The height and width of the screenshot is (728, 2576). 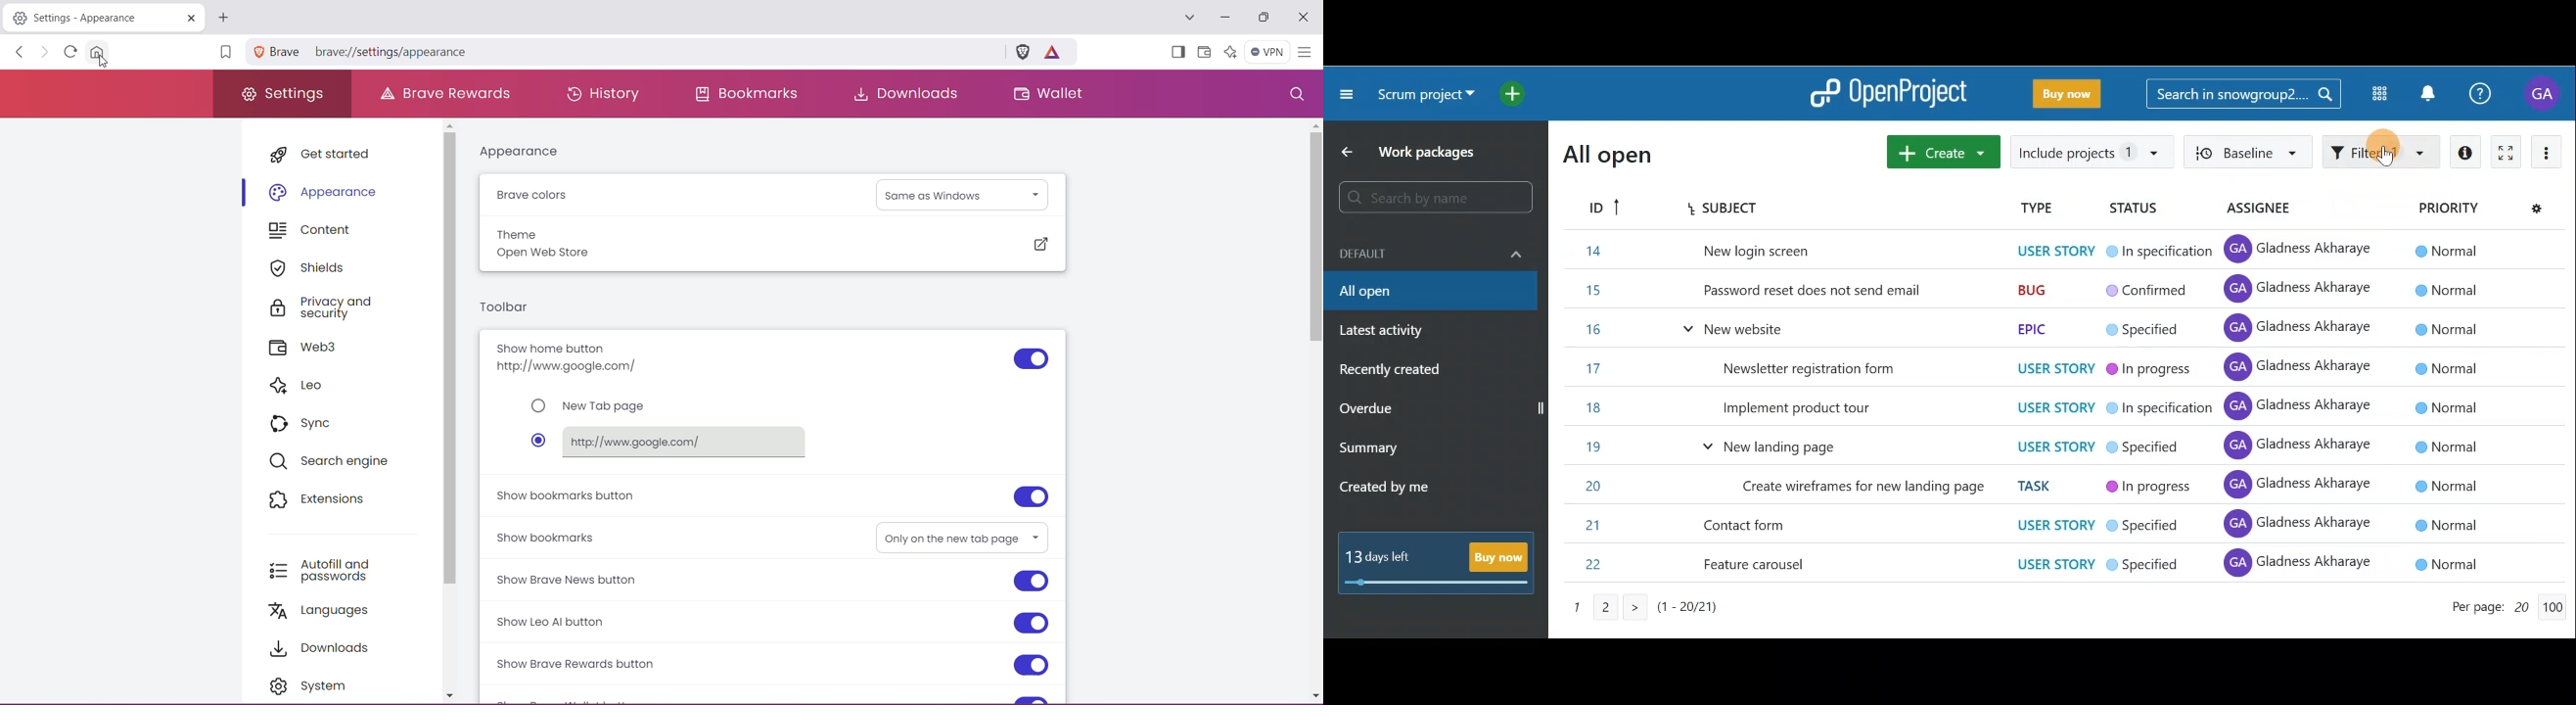 What do you see at coordinates (965, 194) in the screenshot?
I see `Set Brave colors from the list` at bounding box center [965, 194].